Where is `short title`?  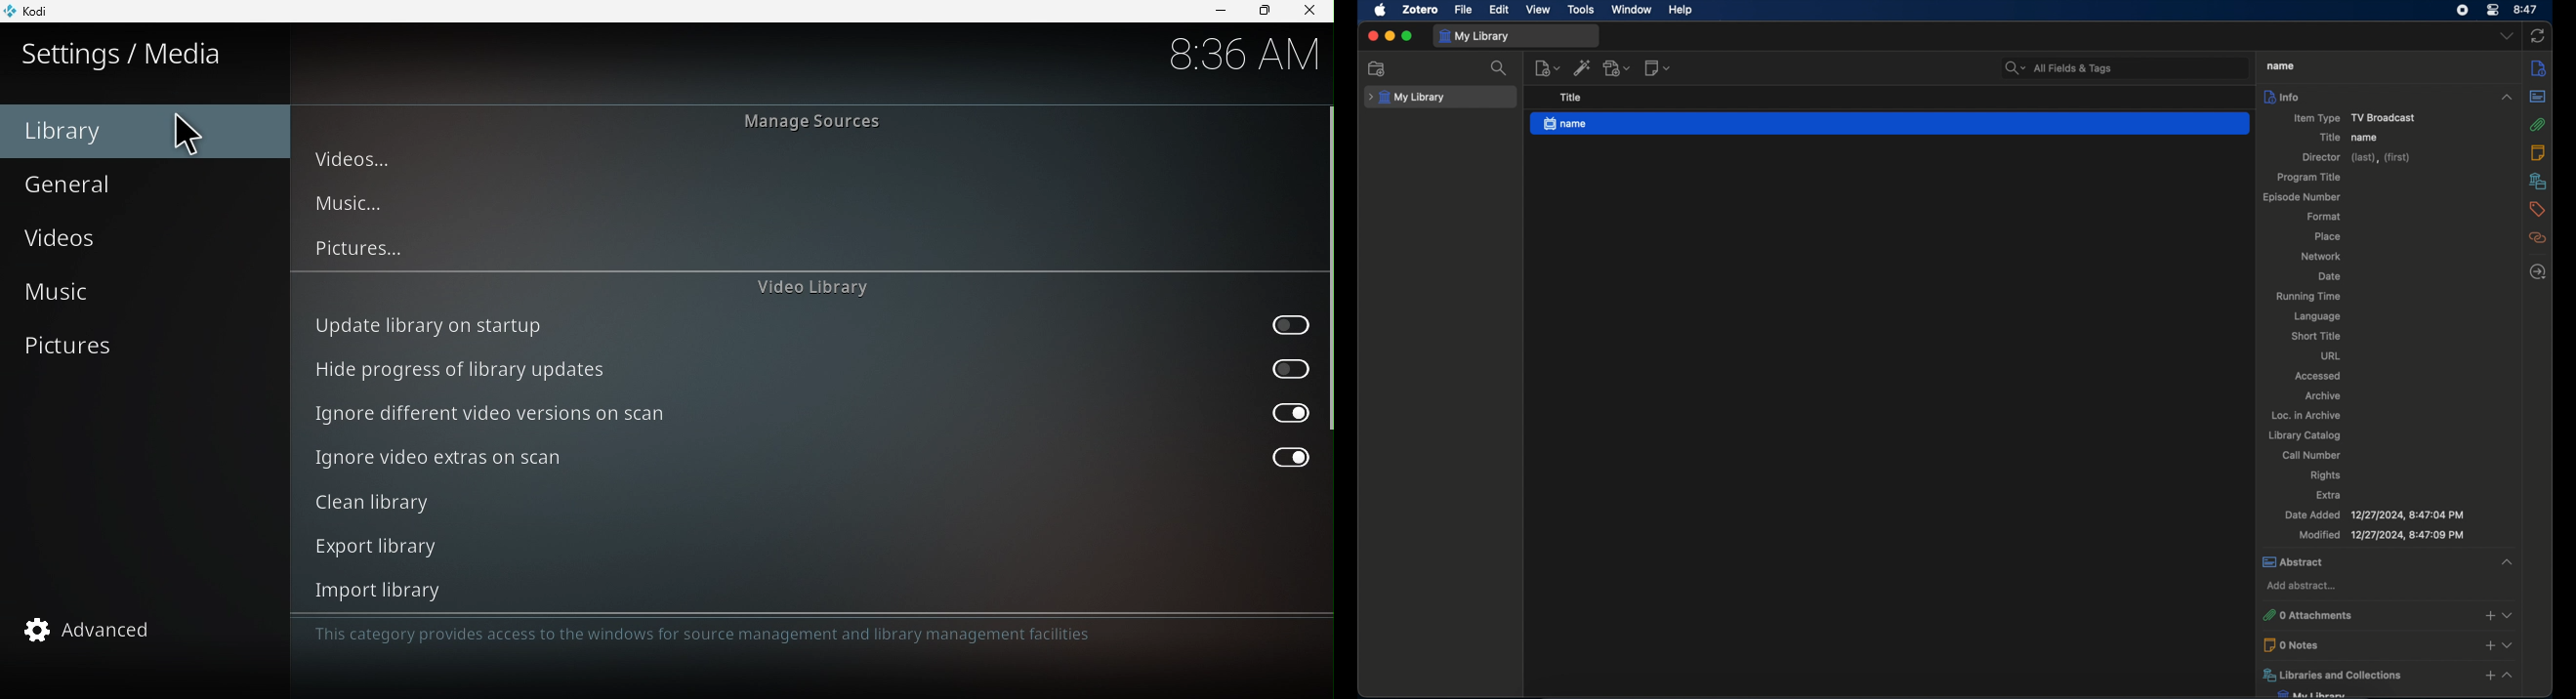 short title is located at coordinates (2317, 336).